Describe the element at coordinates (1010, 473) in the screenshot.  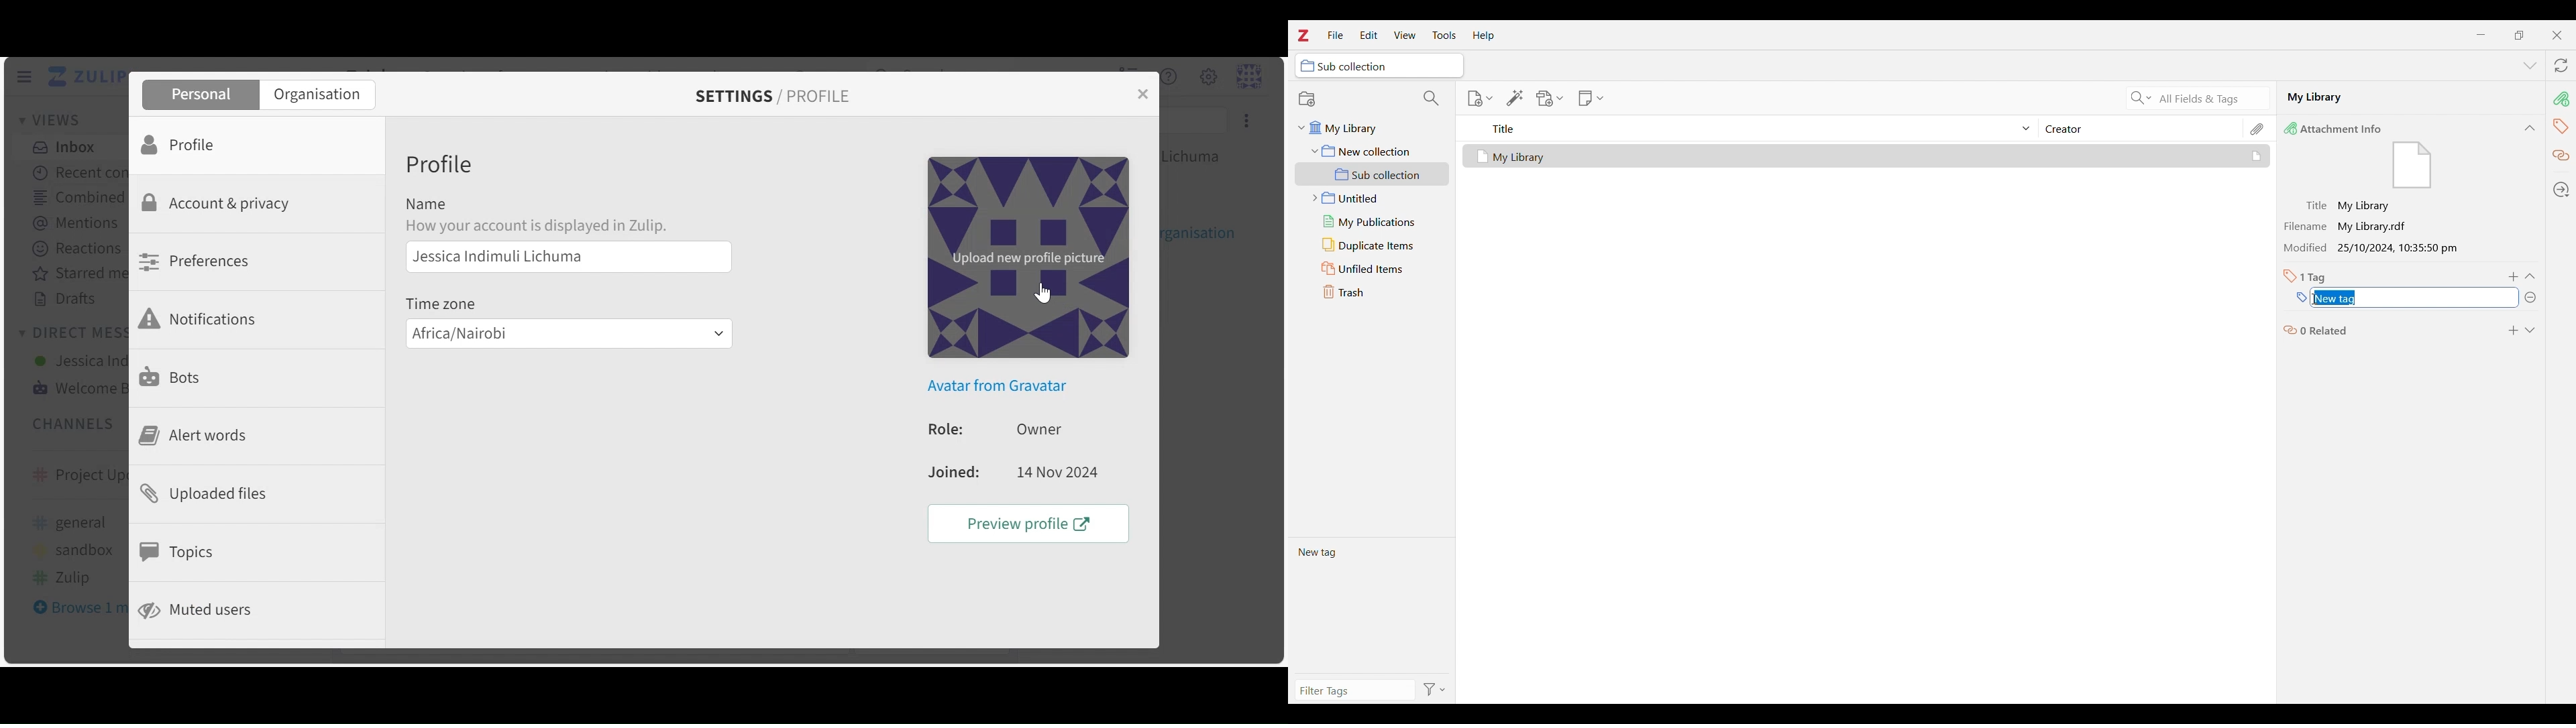
I see `Joined` at that location.